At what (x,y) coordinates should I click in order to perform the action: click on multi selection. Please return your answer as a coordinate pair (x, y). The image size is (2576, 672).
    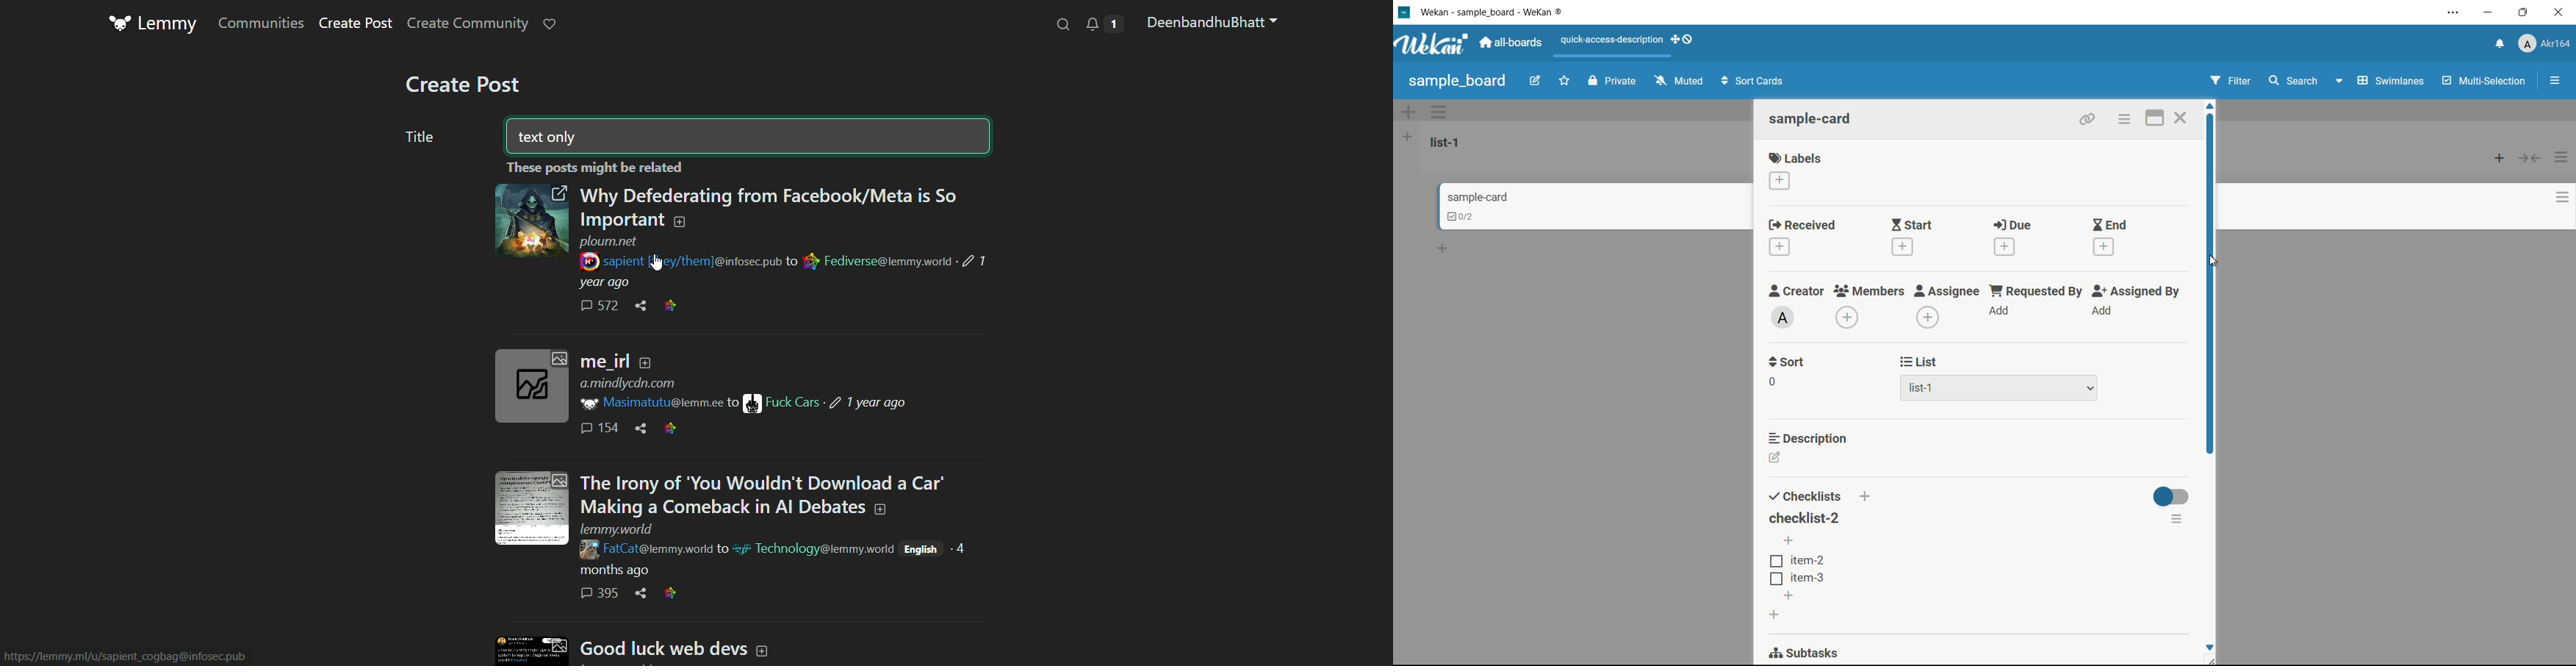
    Looking at the image, I should click on (2483, 82).